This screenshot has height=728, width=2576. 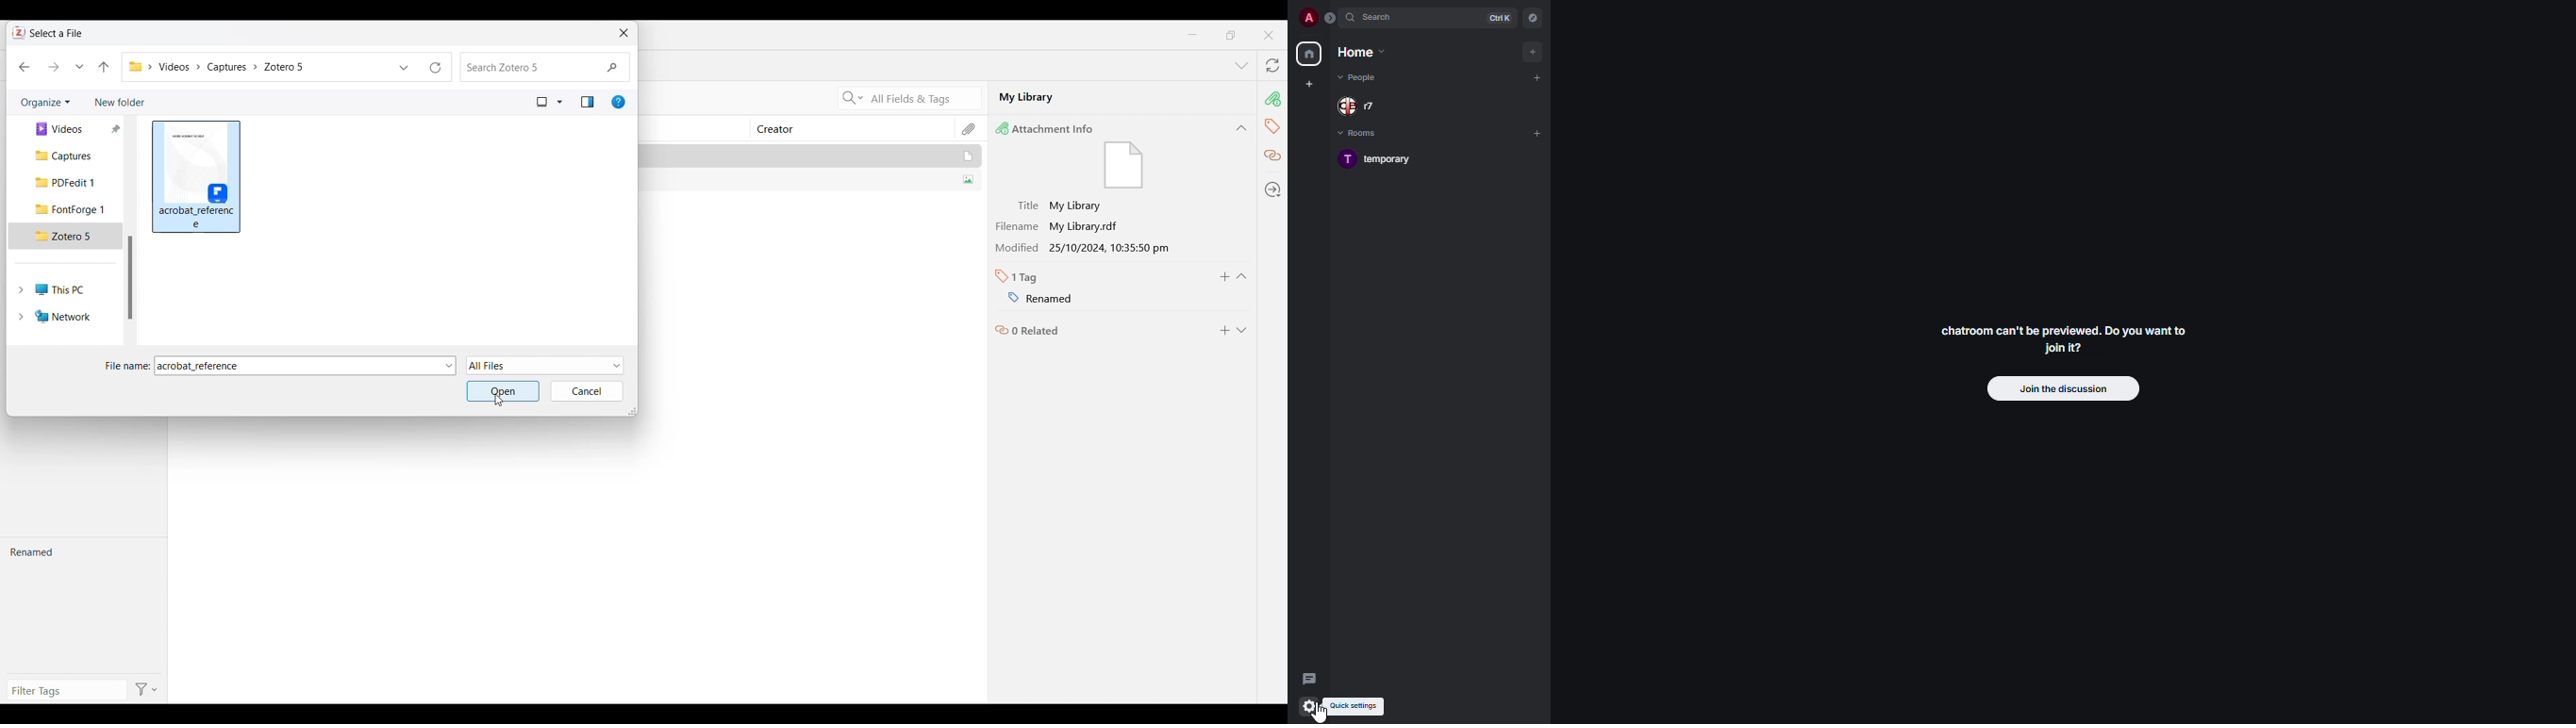 I want to click on File options, so click(x=449, y=367).